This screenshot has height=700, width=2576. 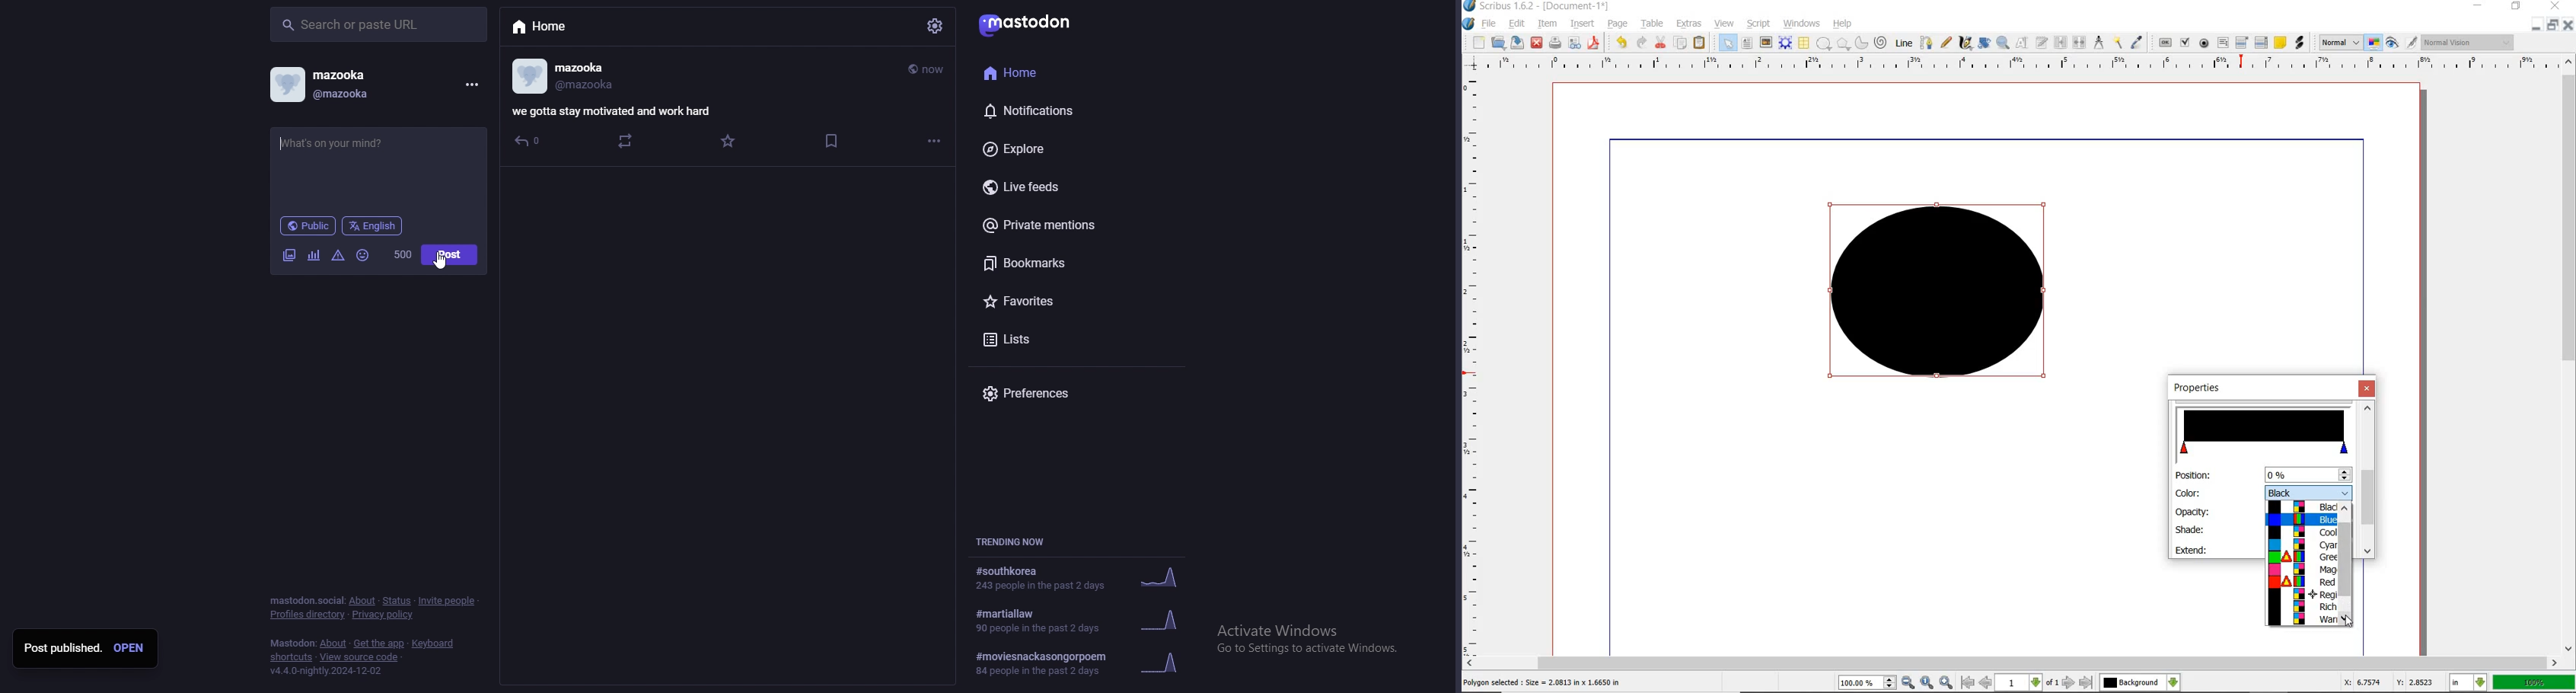 I want to click on trending now, so click(x=1015, y=542).